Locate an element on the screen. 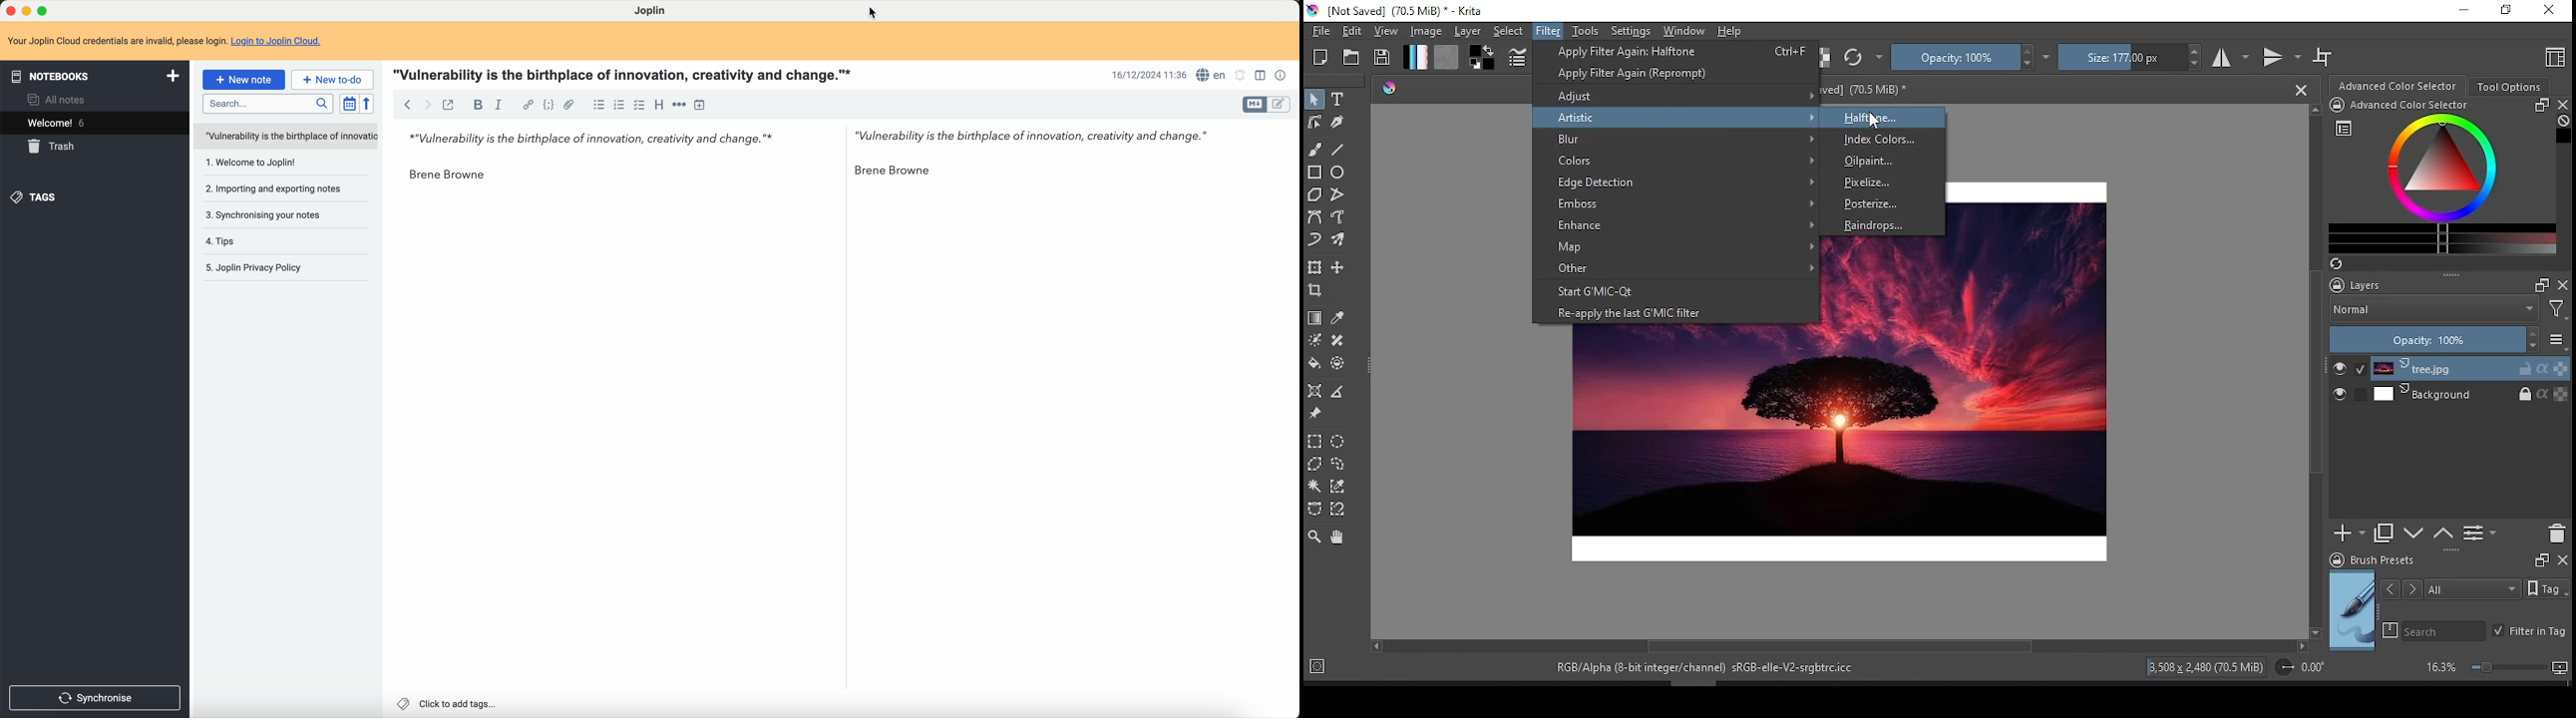  trash is located at coordinates (51, 148).